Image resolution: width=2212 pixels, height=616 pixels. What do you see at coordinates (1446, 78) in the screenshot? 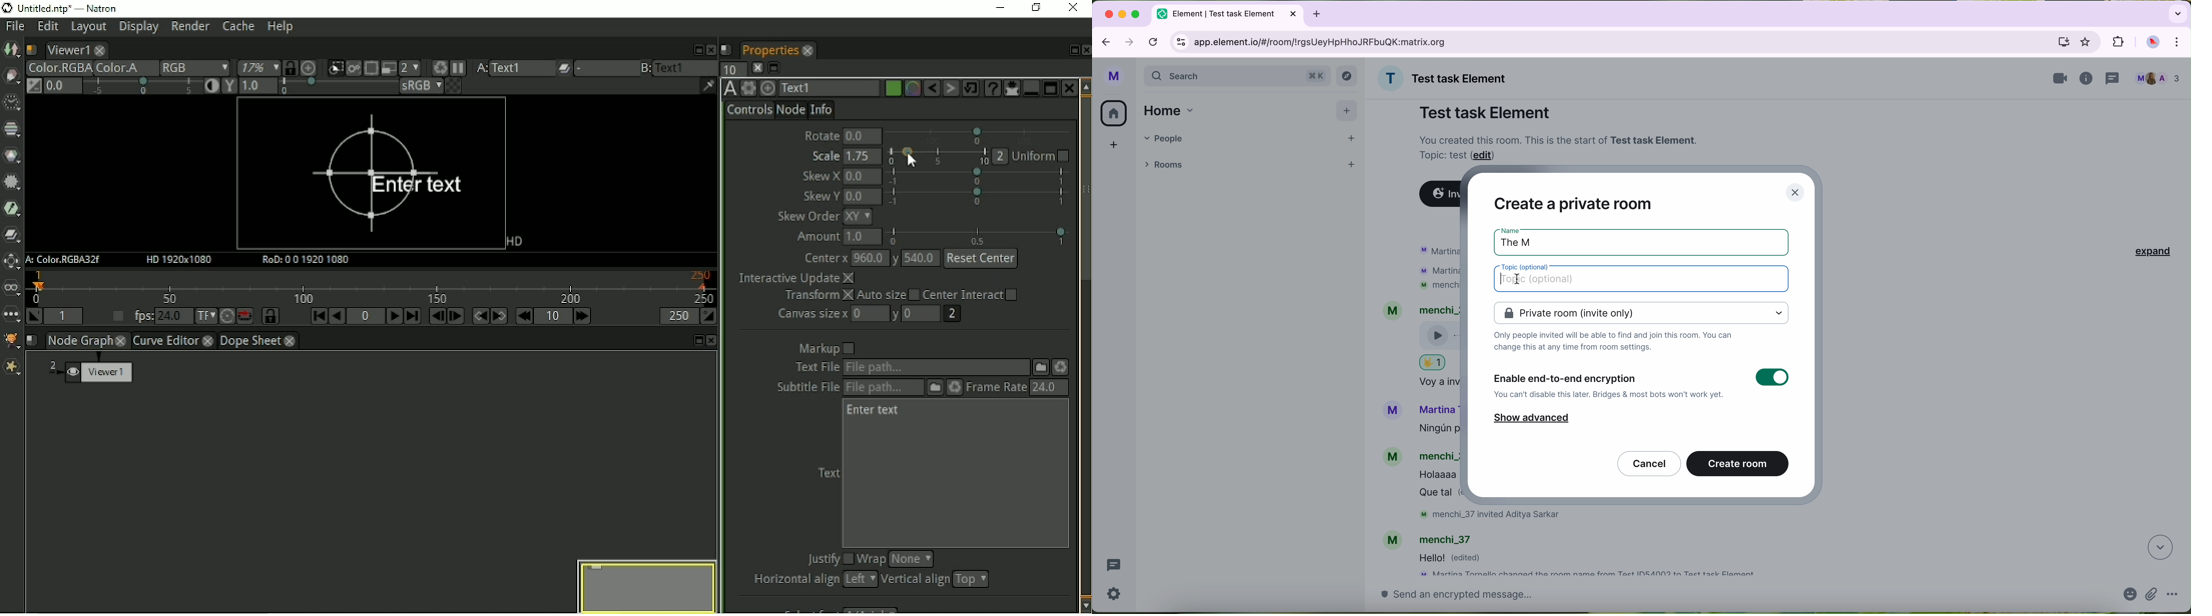
I see `name` at bounding box center [1446, 78].